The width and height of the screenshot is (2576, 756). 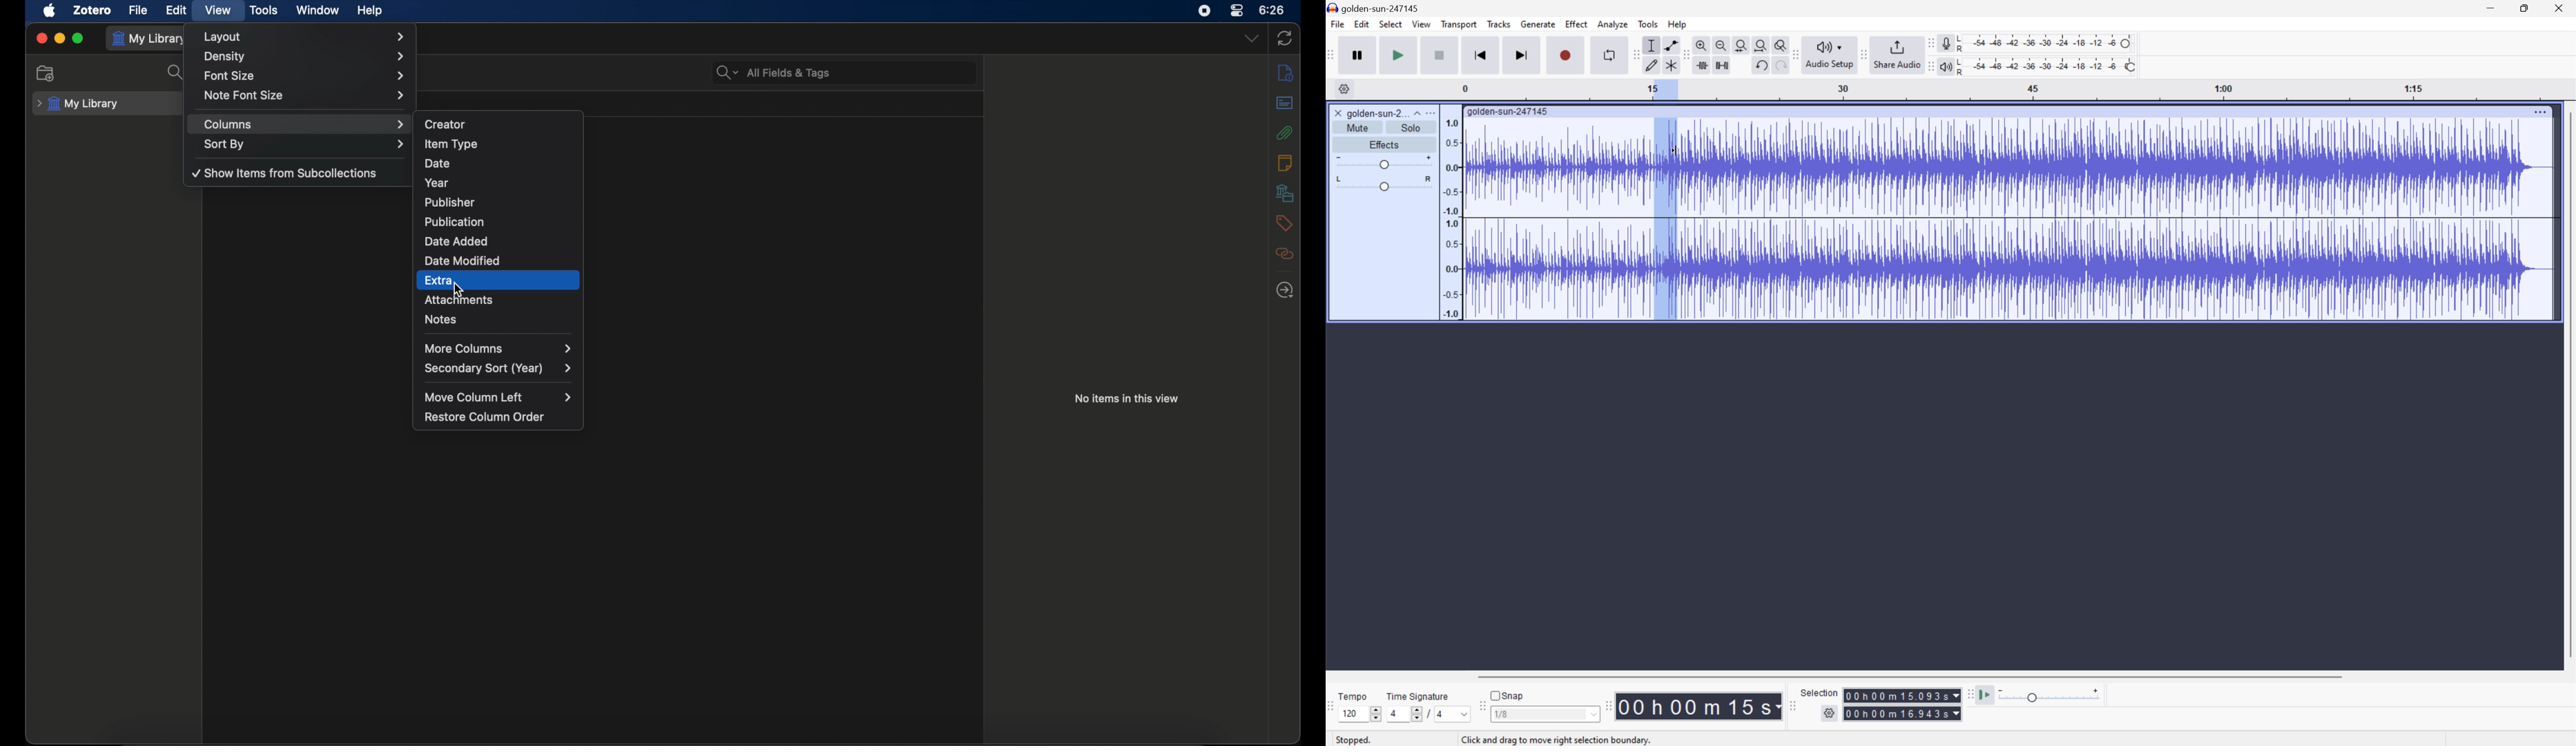 What do you see at coordinates (1633, 55) in the screenshot?
I see `Audacity Edit toolbar` at bounding box center [1633, 55].